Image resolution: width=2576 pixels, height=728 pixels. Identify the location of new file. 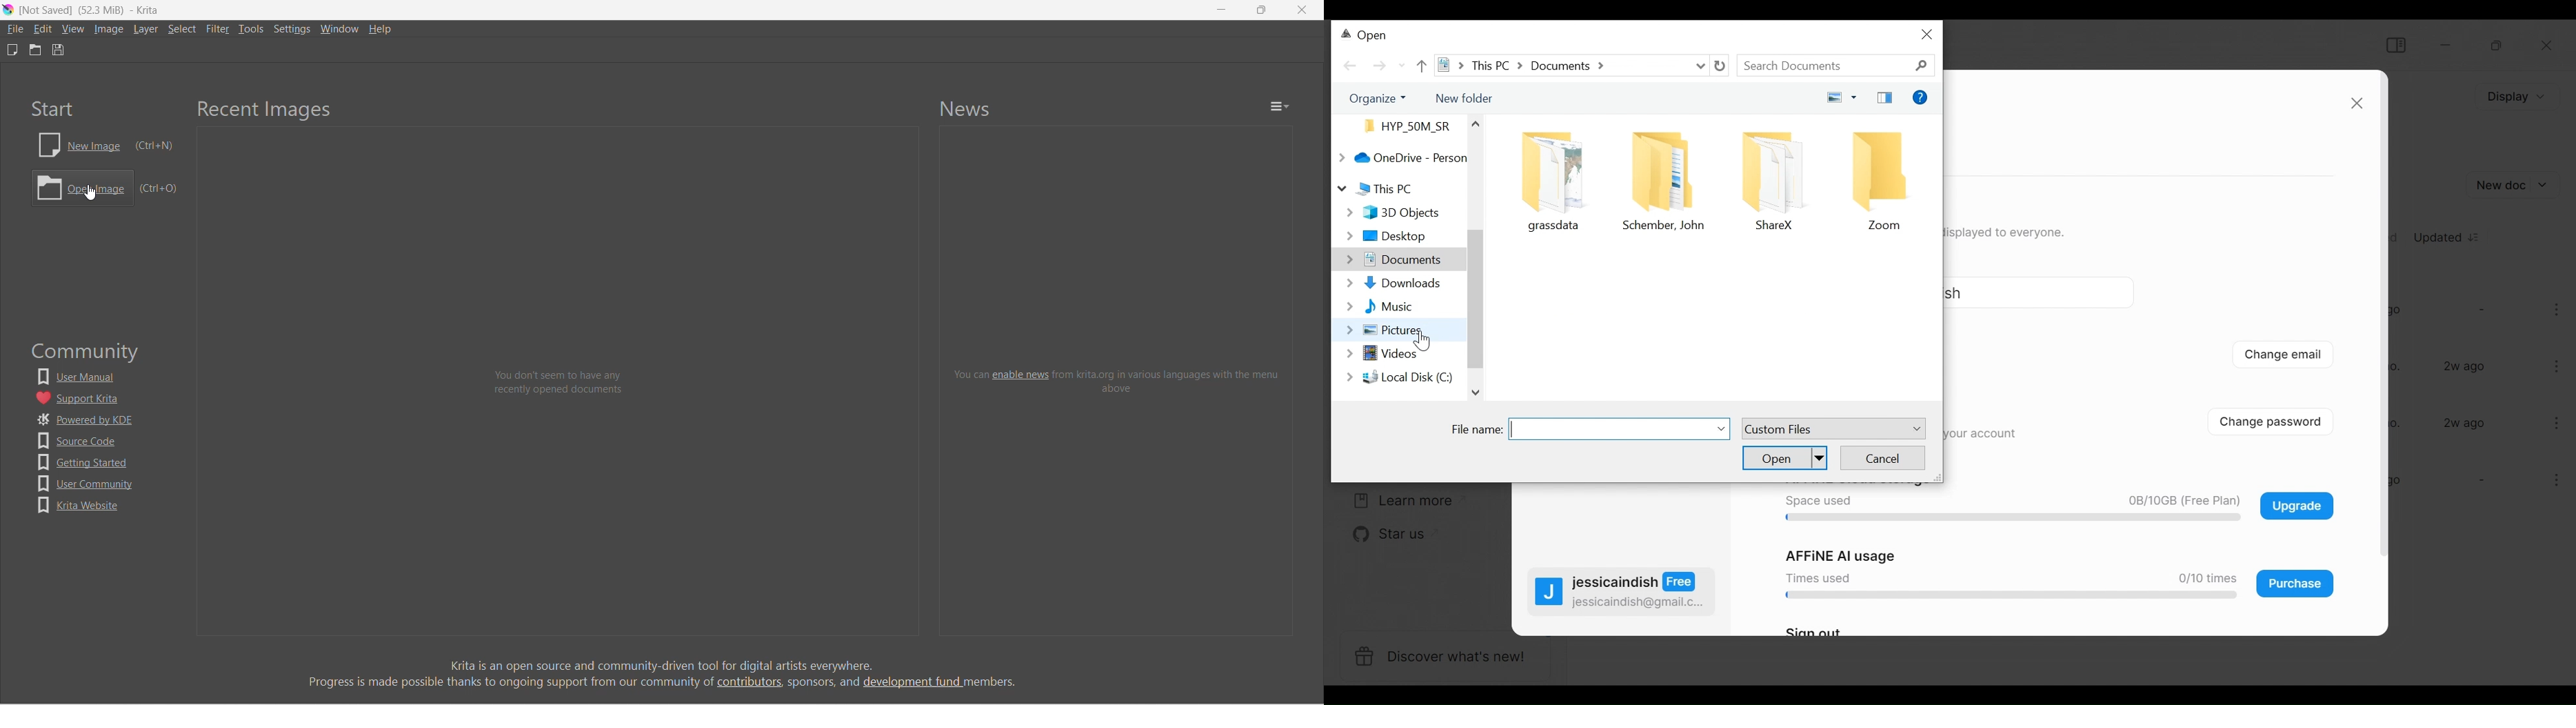
(12, 50).